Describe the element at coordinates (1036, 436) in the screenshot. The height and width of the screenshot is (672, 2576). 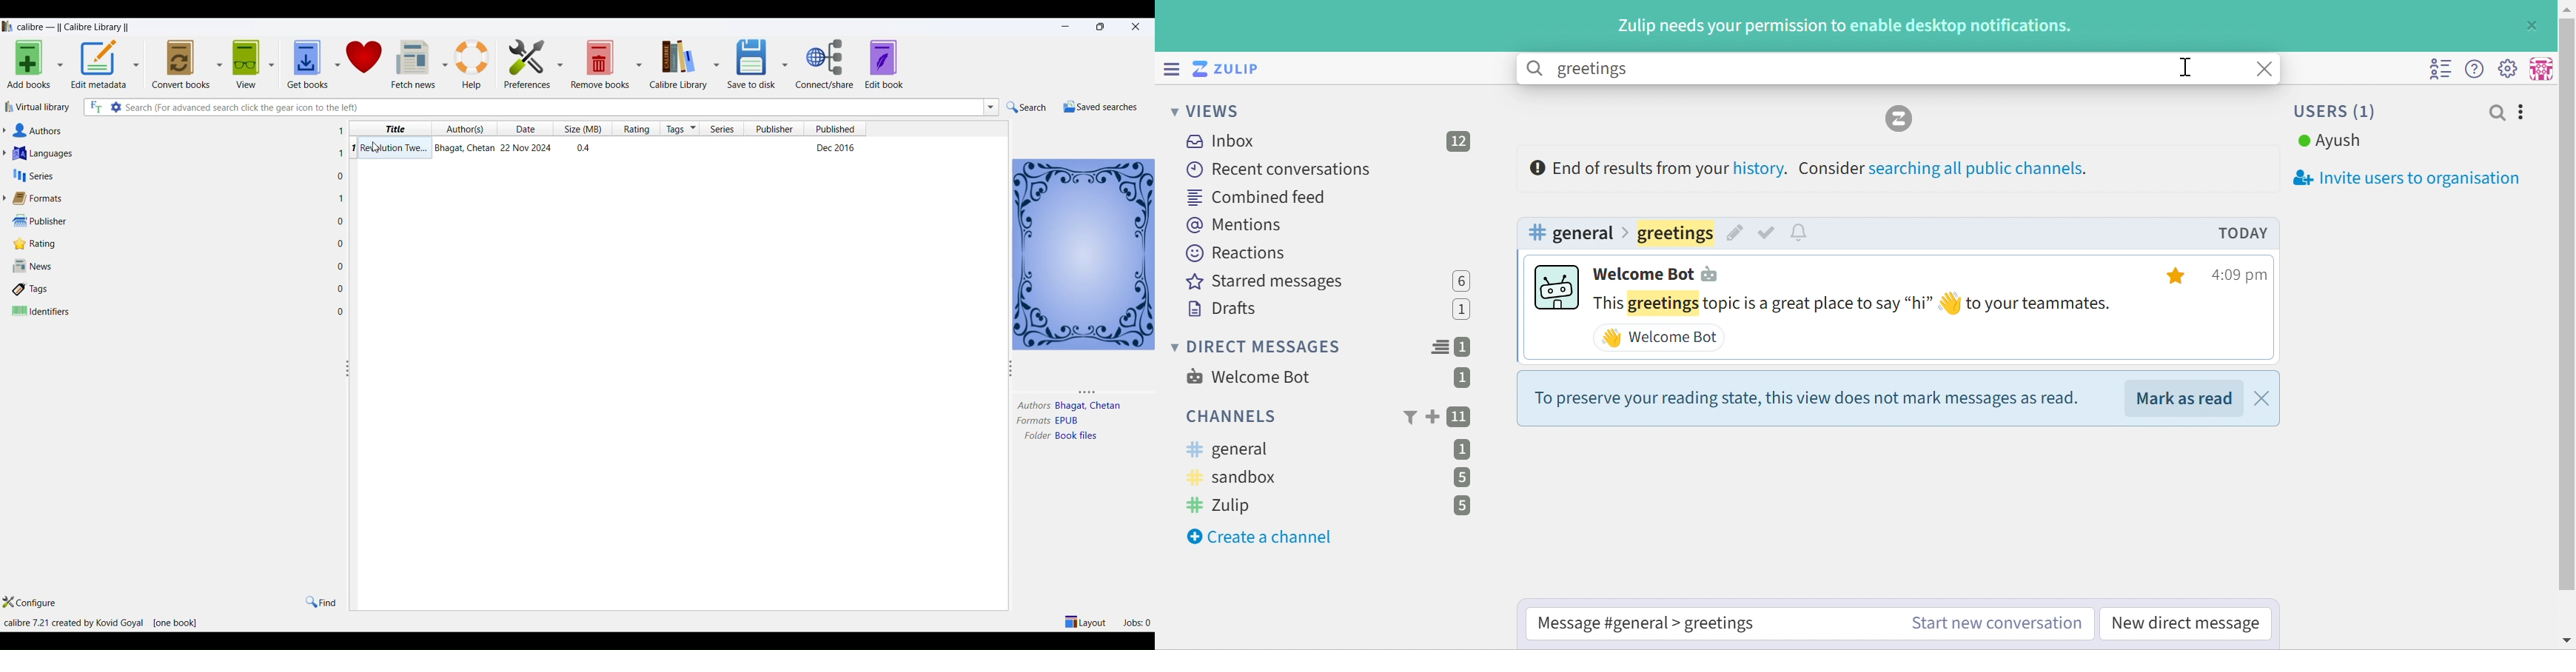
I see `folder` at that location.